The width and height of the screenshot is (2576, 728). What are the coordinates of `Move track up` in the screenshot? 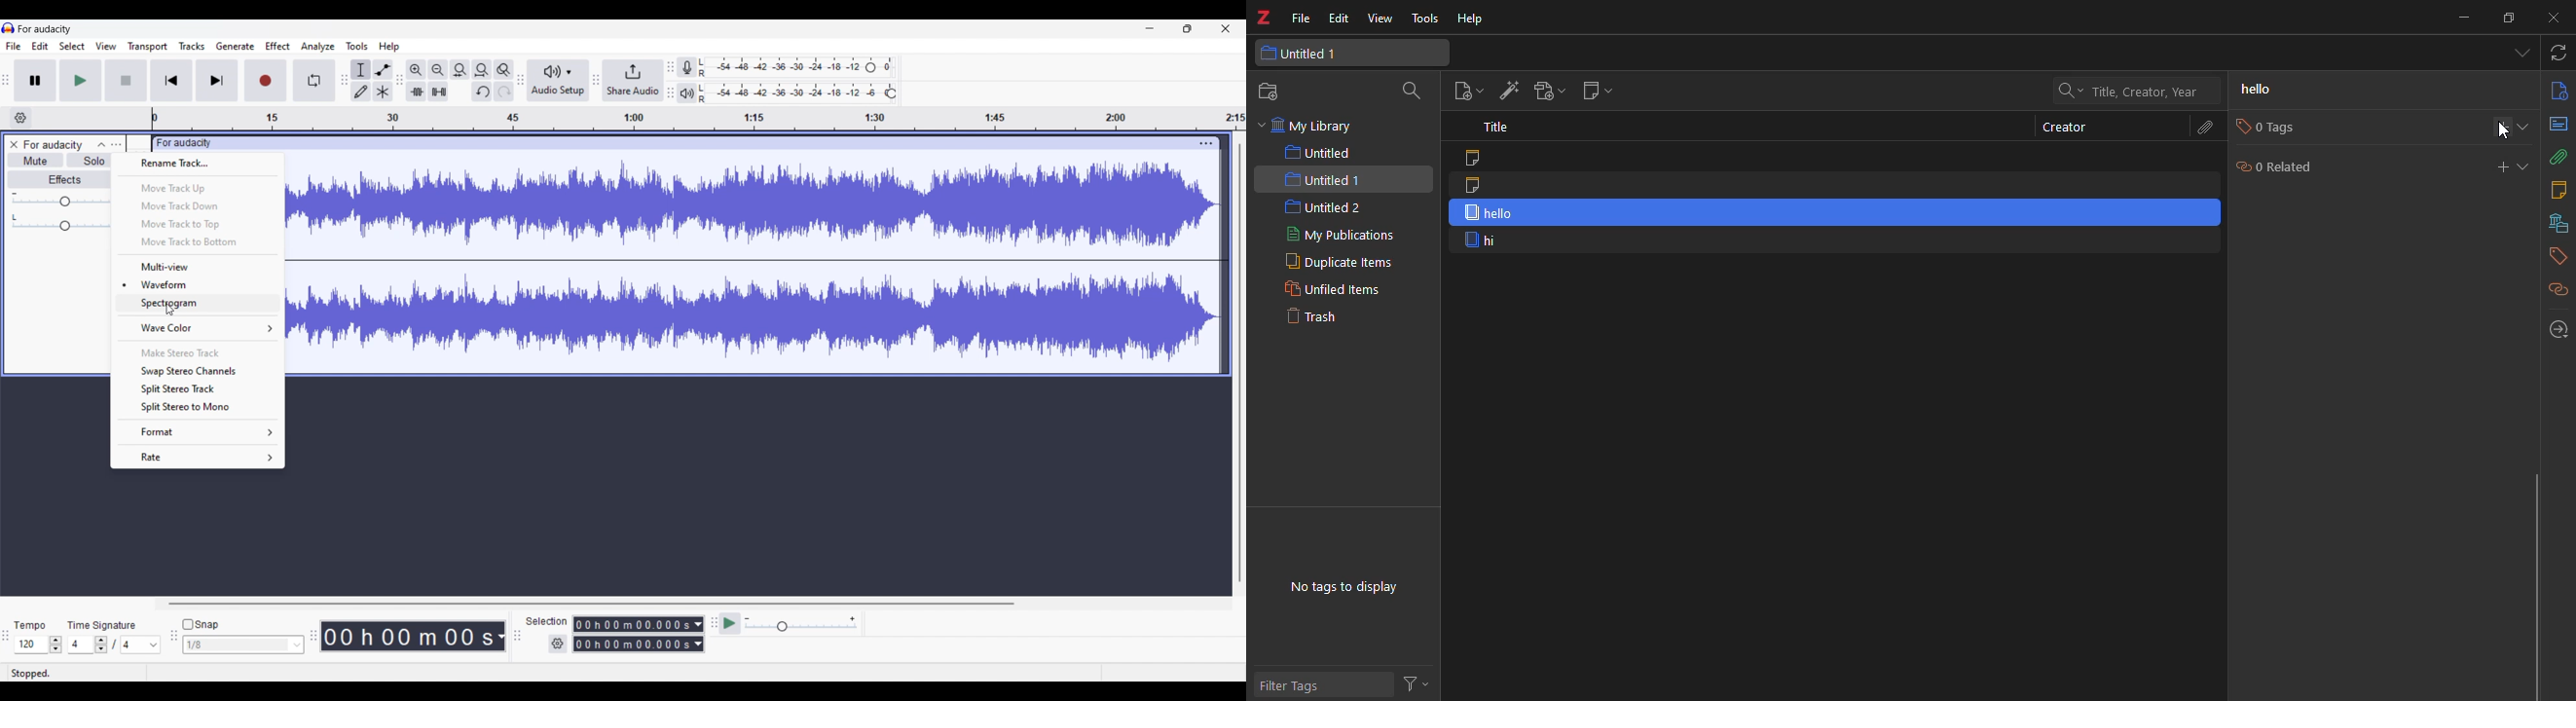 It's located at (198, 188).